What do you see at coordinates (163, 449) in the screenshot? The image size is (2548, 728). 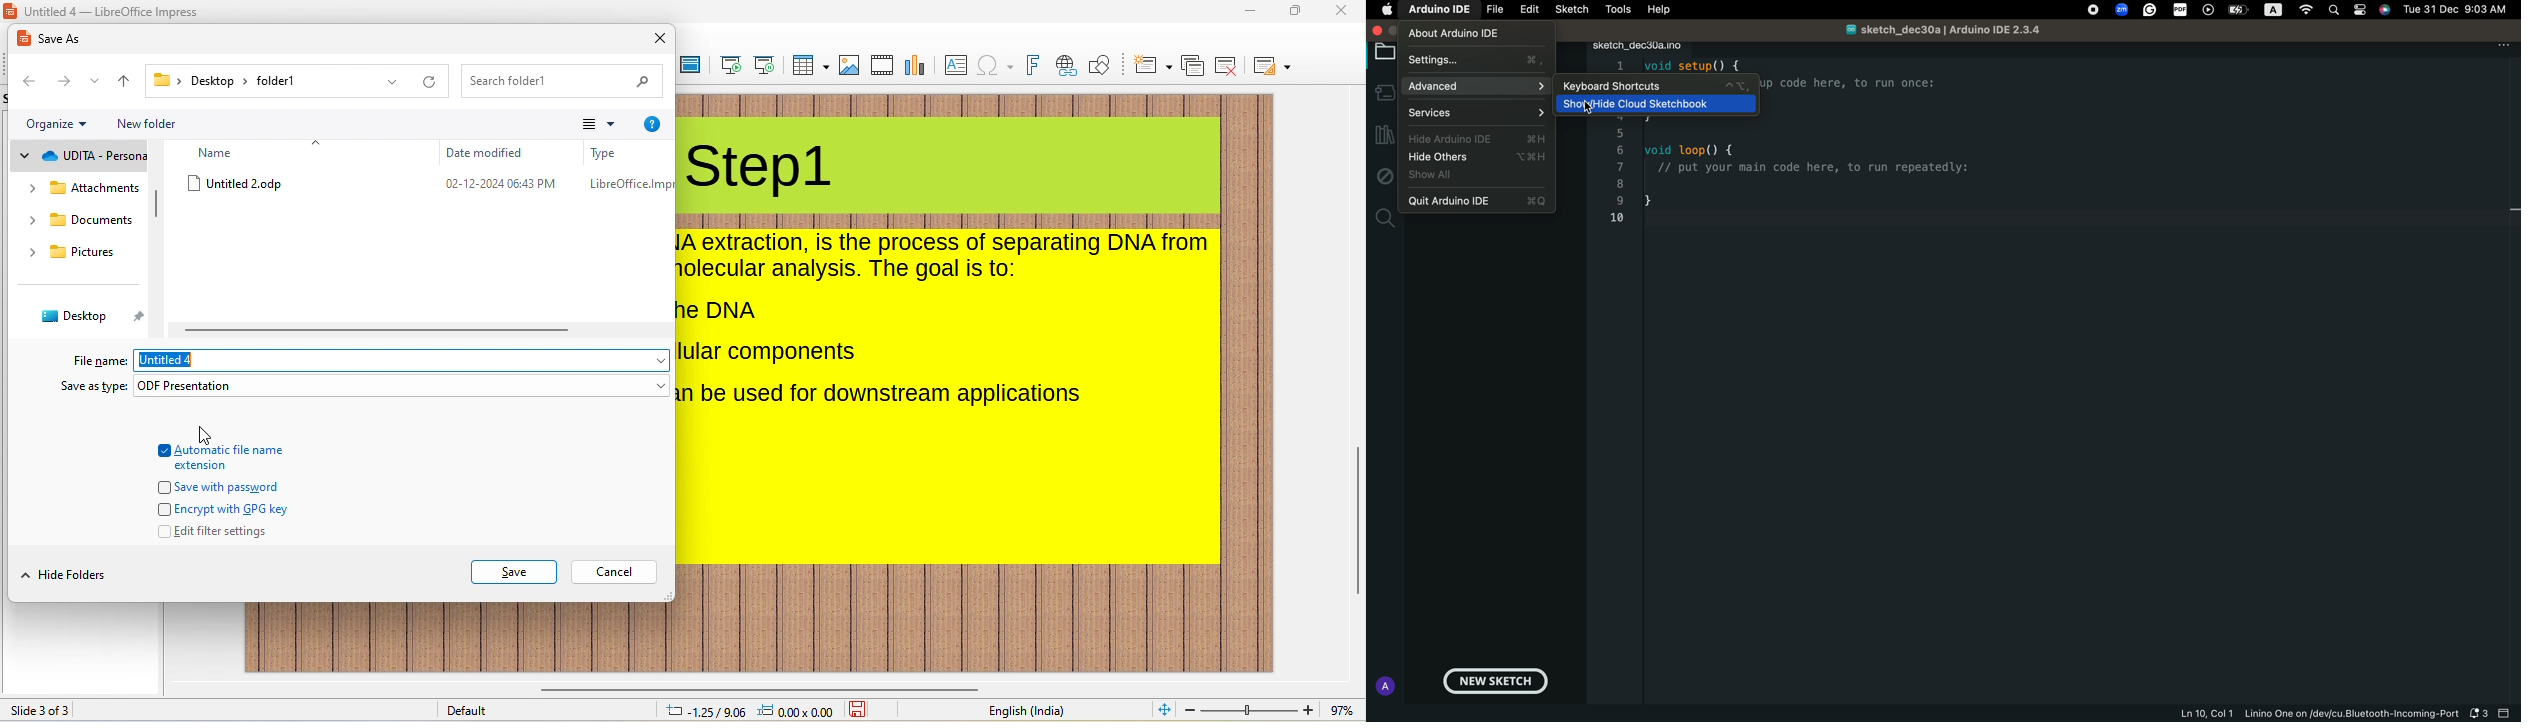 I see `Checkbox` at bounding box center [163, 449].